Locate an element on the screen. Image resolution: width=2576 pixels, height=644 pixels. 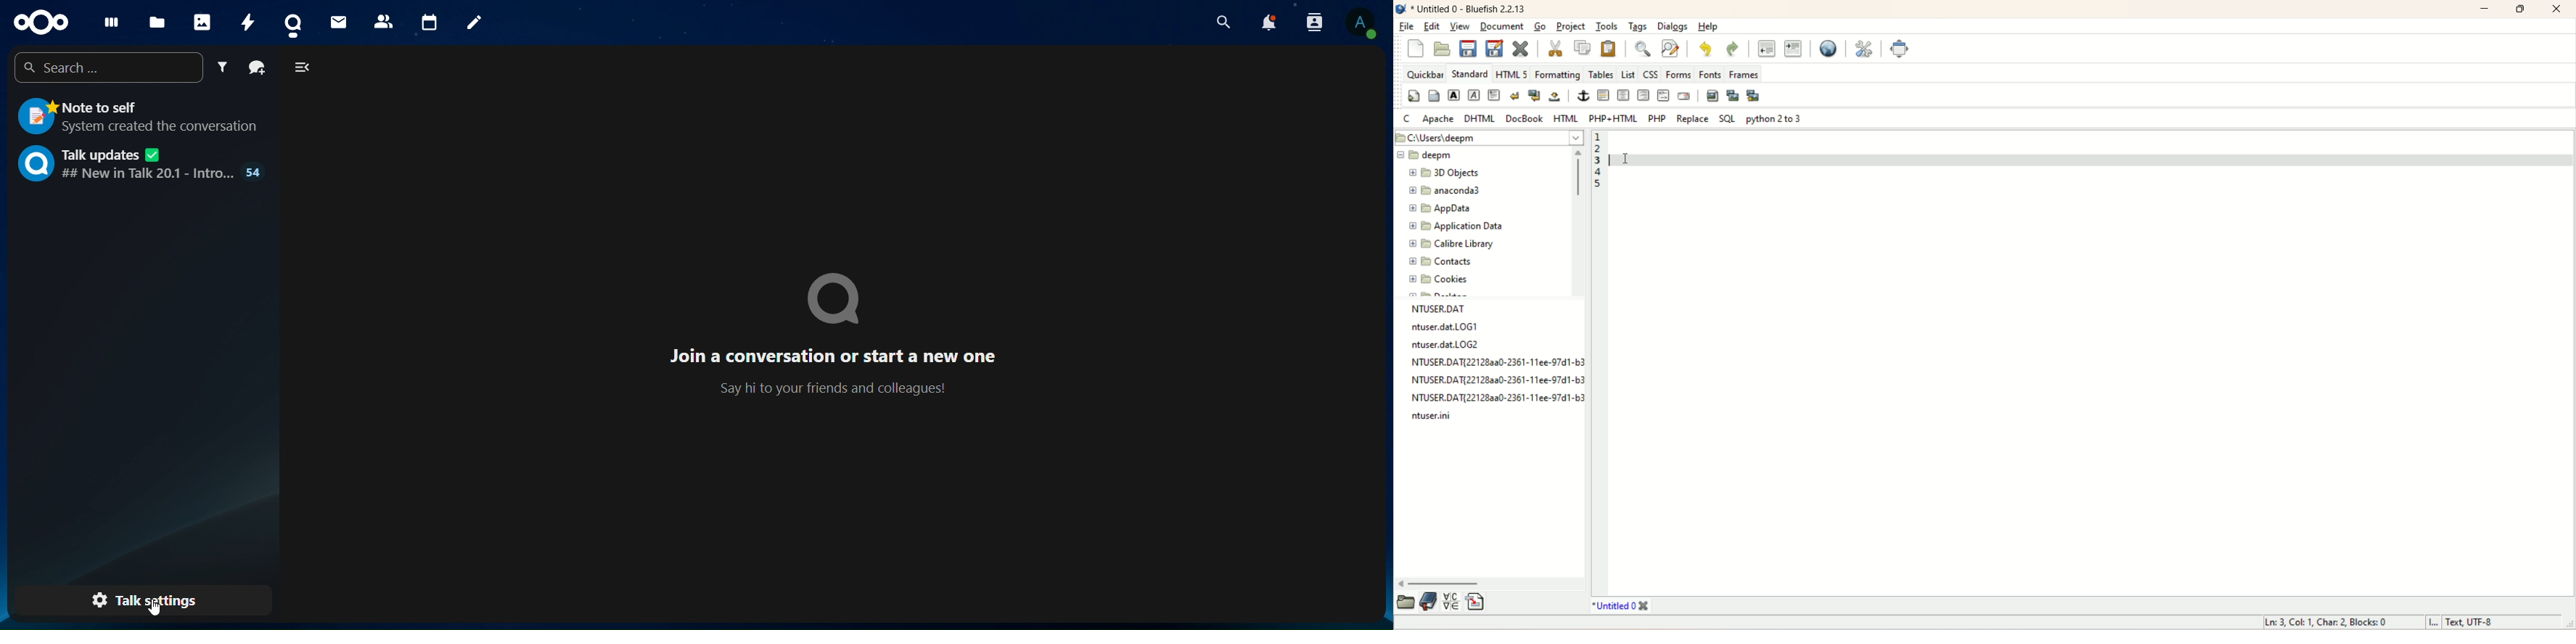
edit is located at coordinates (1431, 27).